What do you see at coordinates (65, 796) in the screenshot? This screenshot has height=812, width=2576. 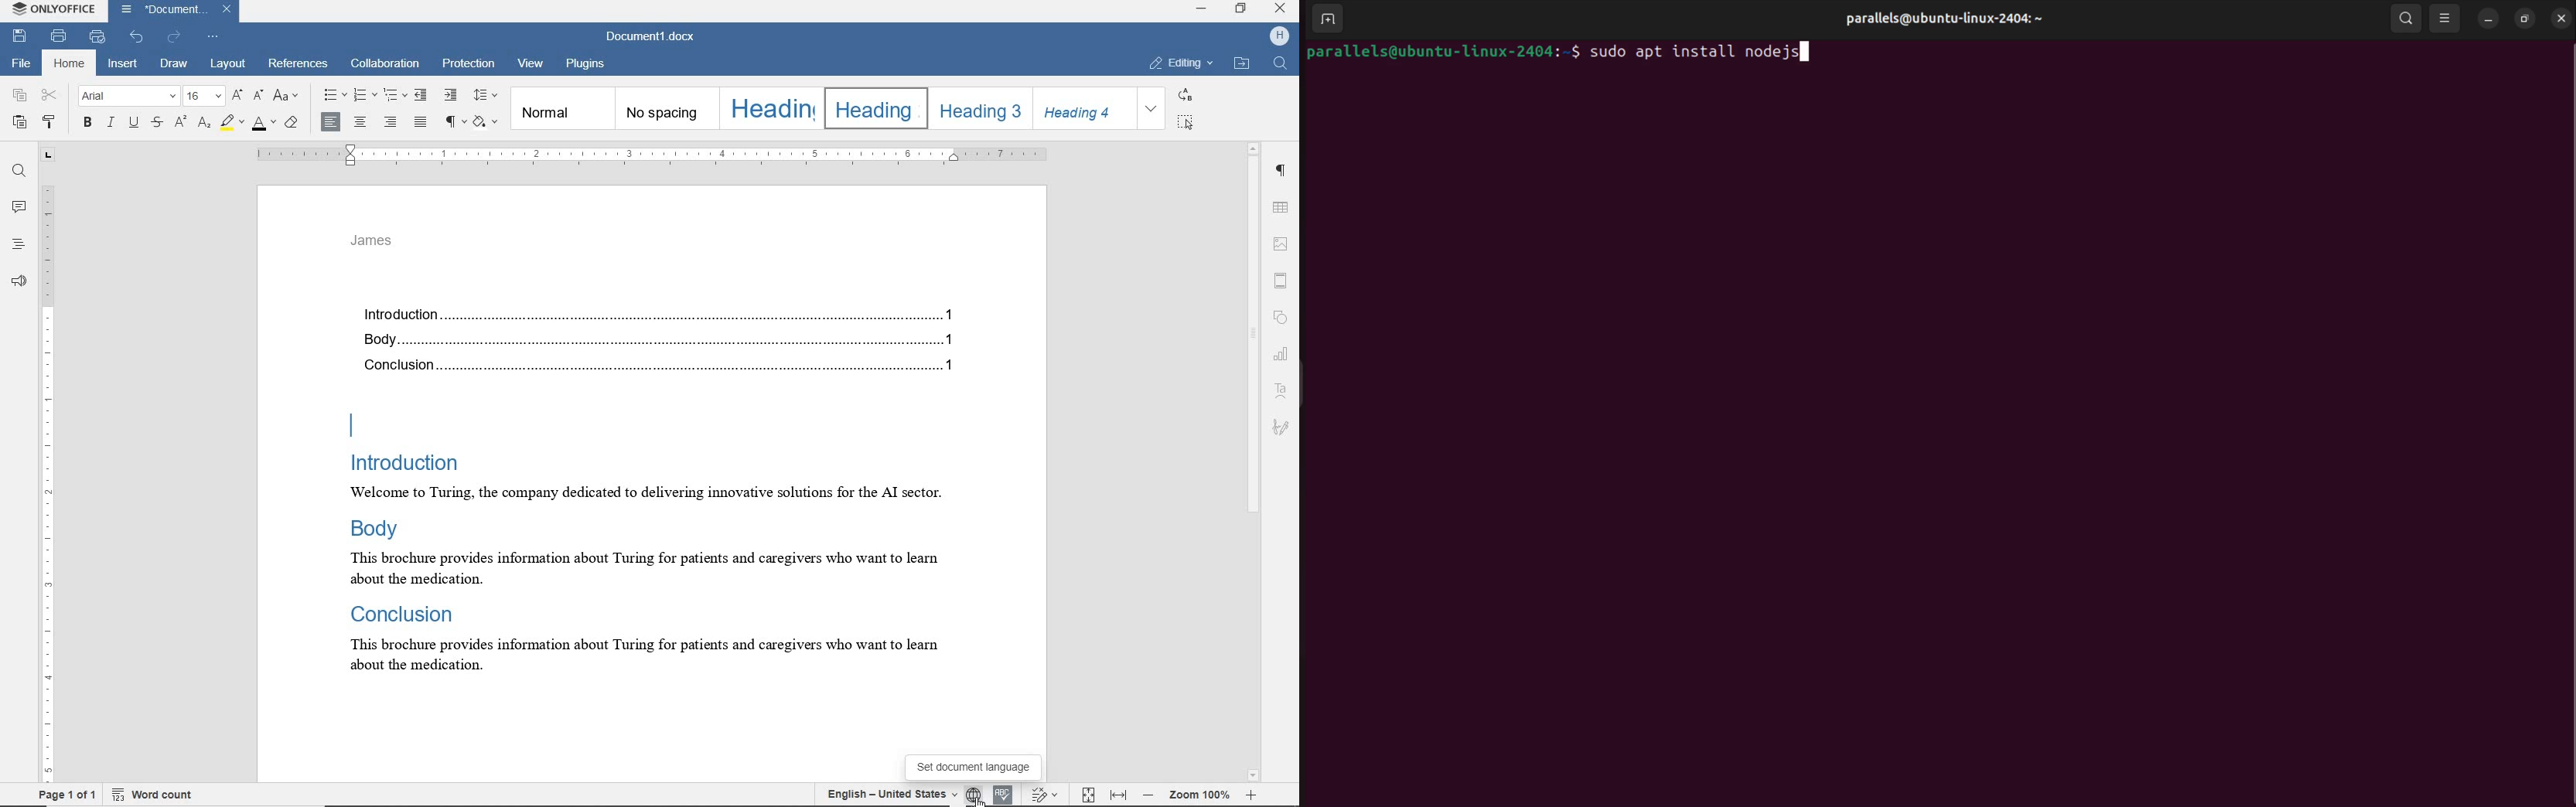 I see `page 1 of 1` at bounding box center [65, 796].